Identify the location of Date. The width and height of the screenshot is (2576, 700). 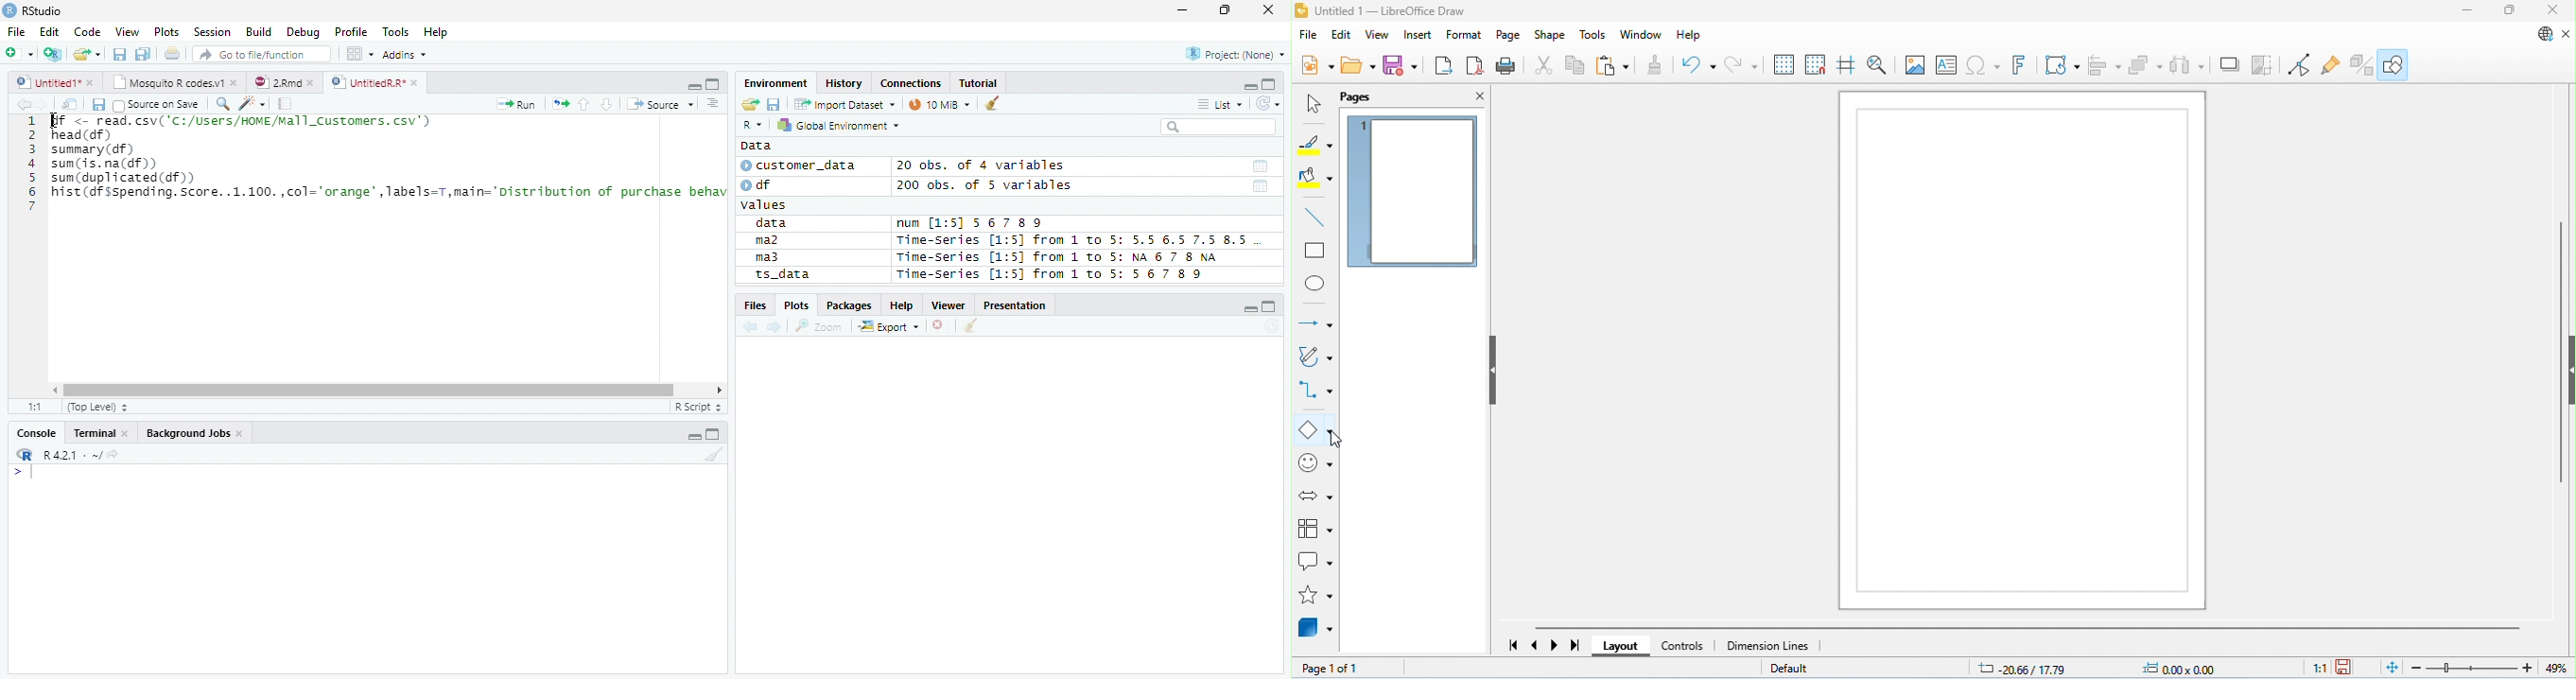
(1259, 166).